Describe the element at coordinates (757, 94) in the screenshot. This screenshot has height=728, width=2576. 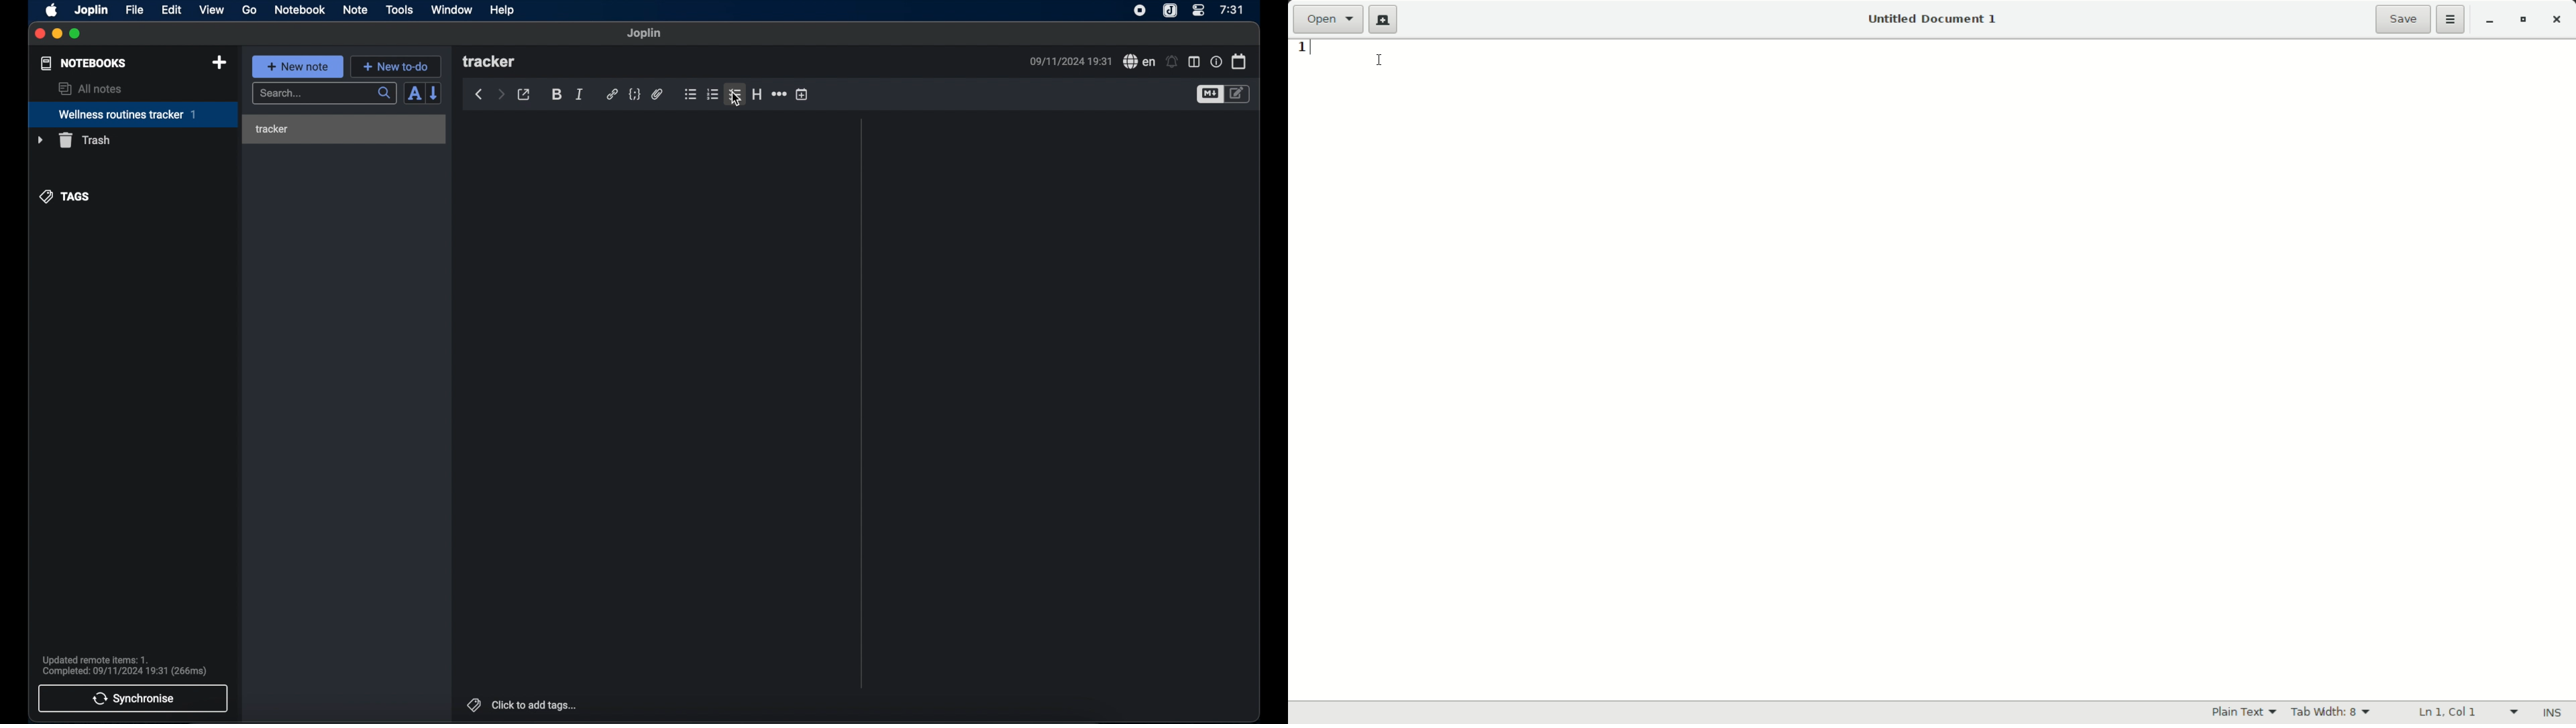
I see `heading` at that location.